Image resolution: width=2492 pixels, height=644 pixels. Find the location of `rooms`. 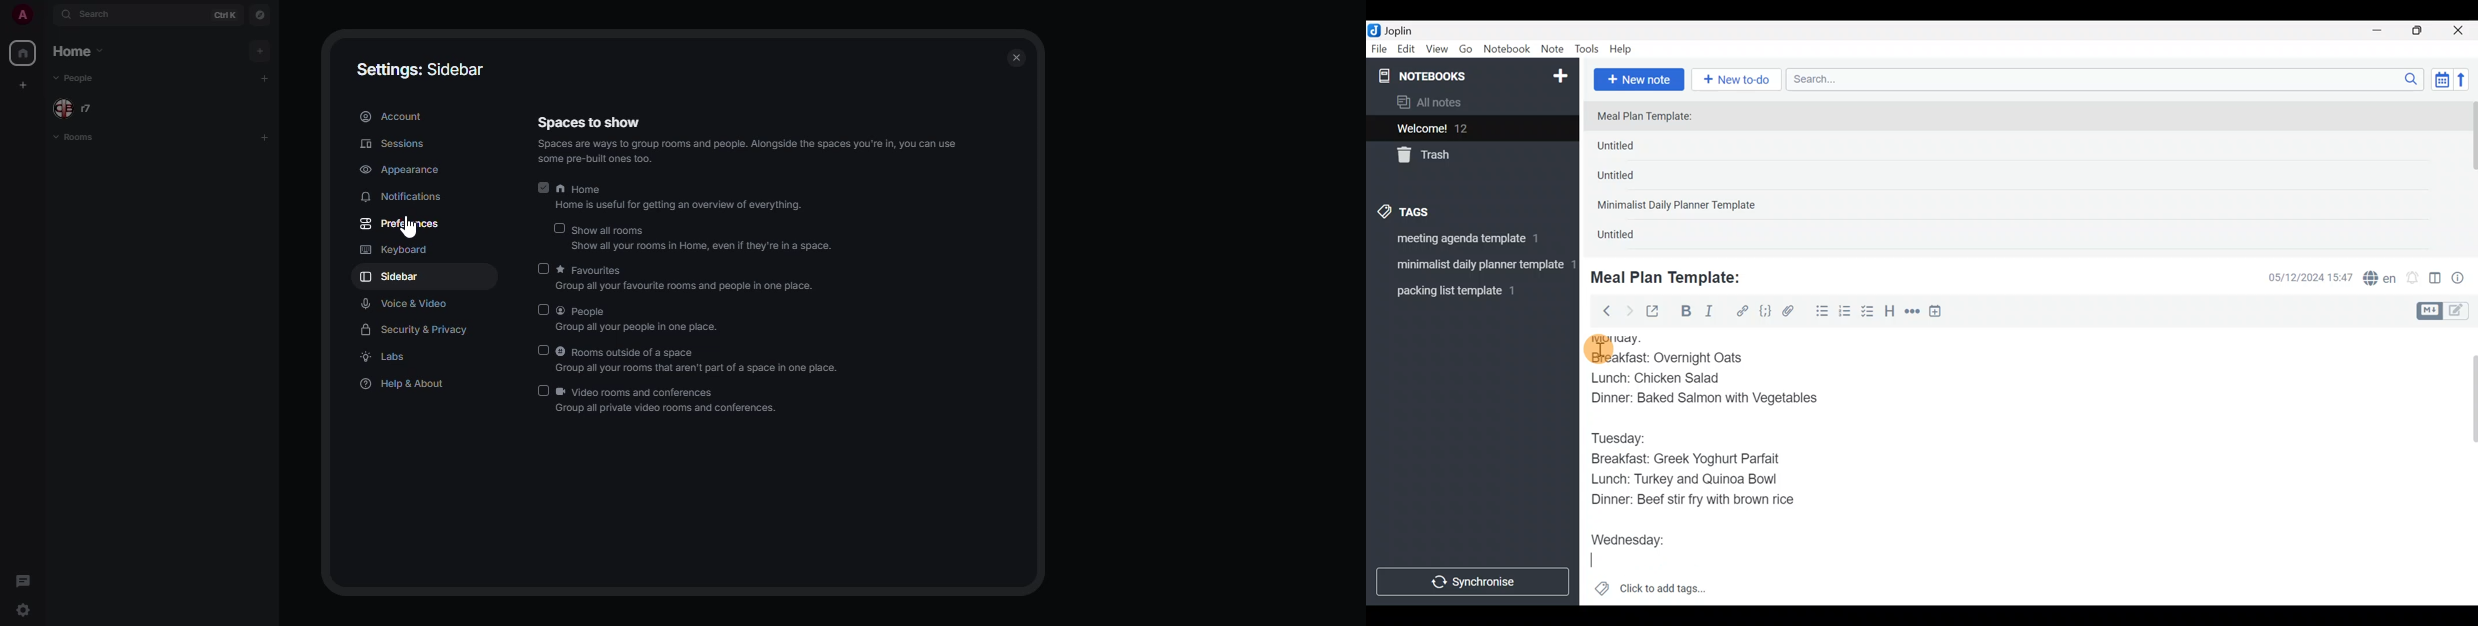

rooms is located at coordinates (96, 141).